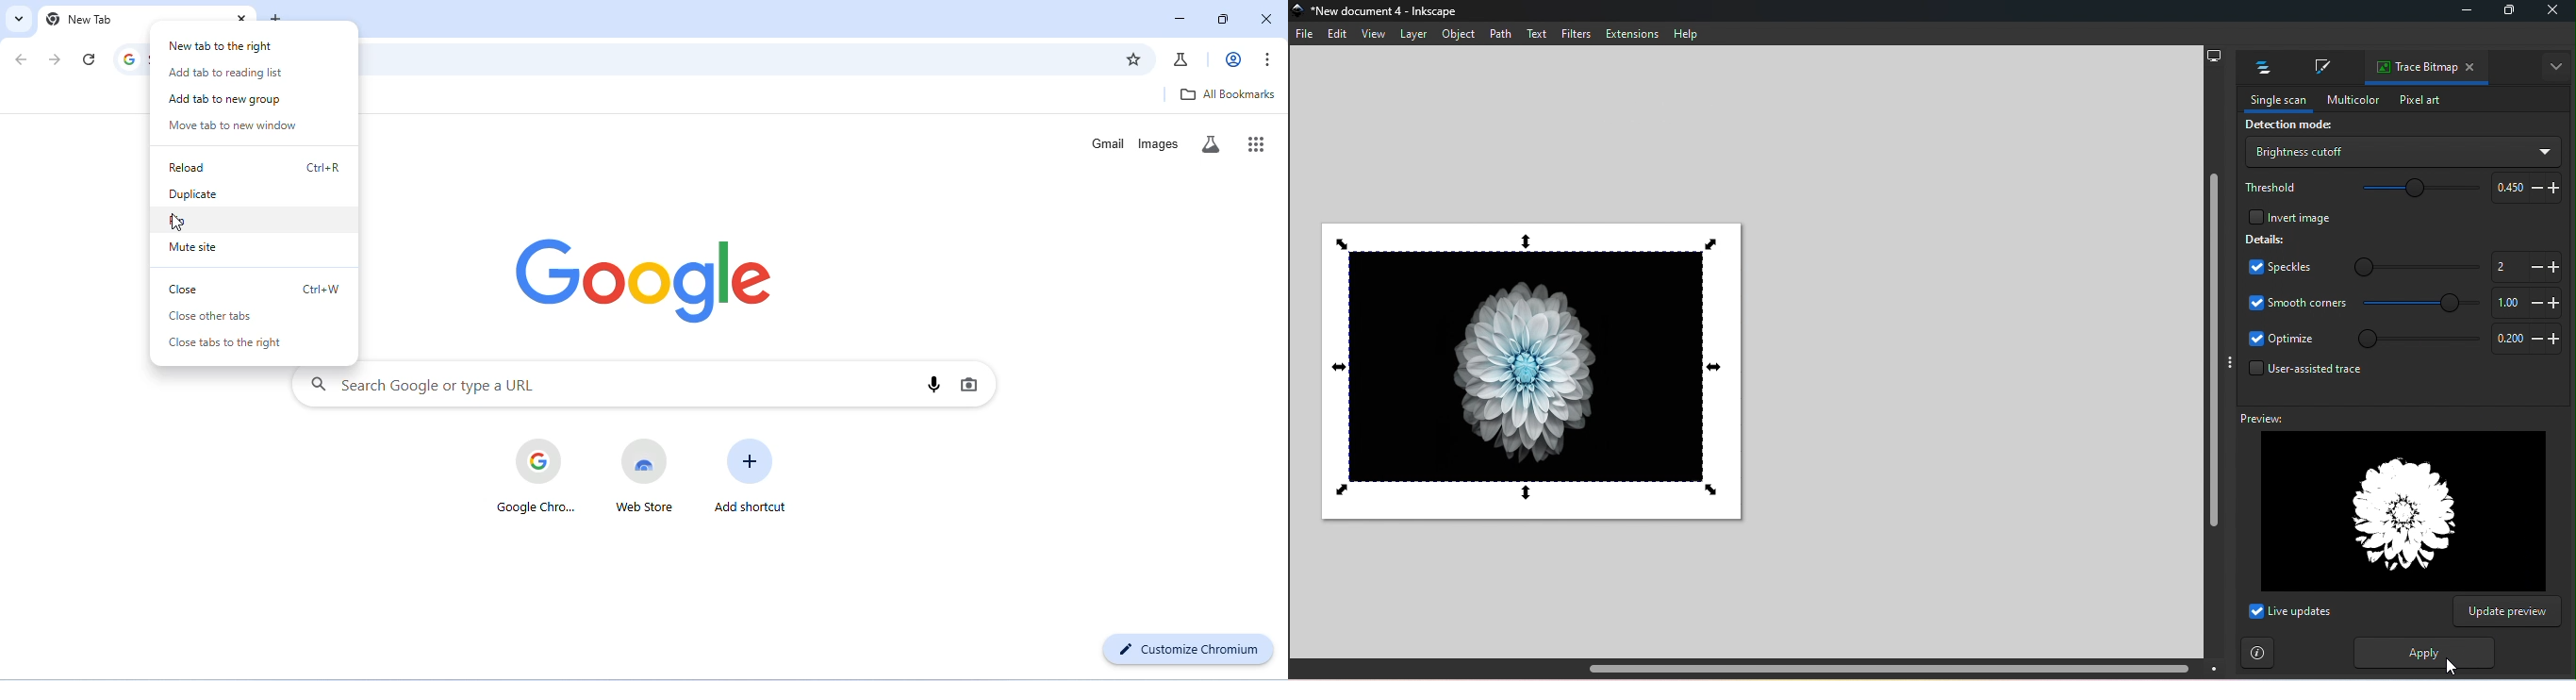  What do you see at coordinates (2413, 68) in the screenshot?
I see `Trace bitmap` at bounding box center [2413, 68].